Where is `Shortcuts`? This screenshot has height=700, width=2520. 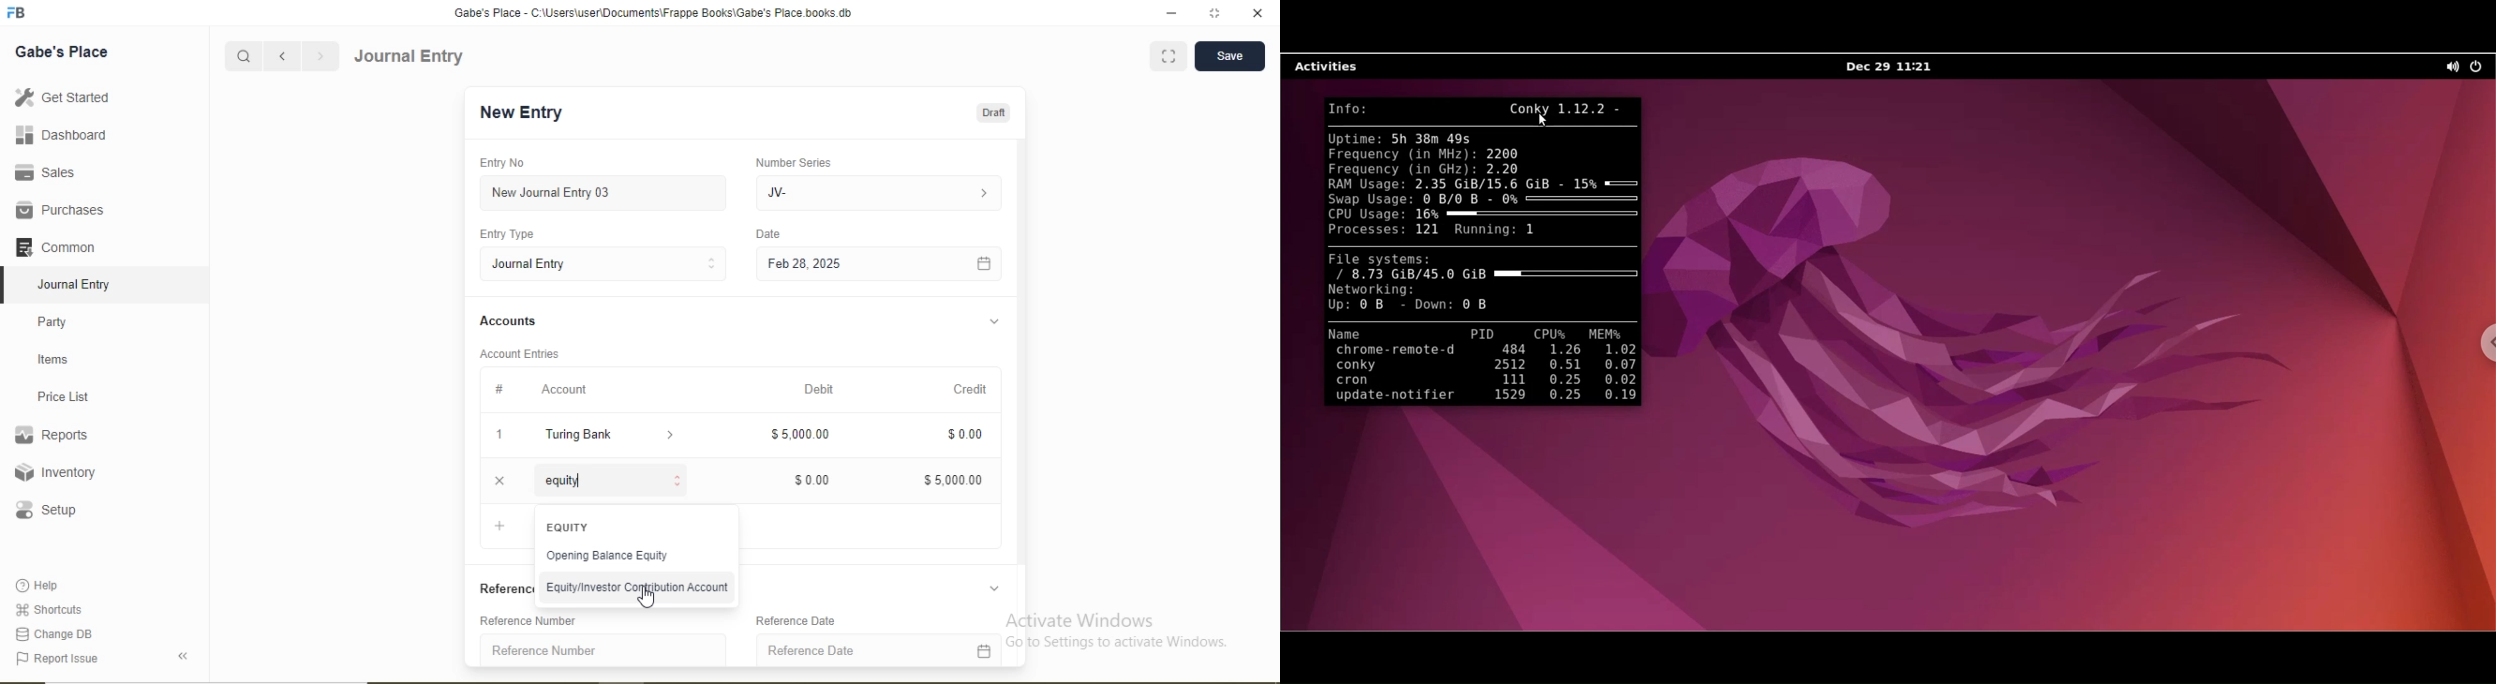
Shortcuts is located at coordinates (47, 609).